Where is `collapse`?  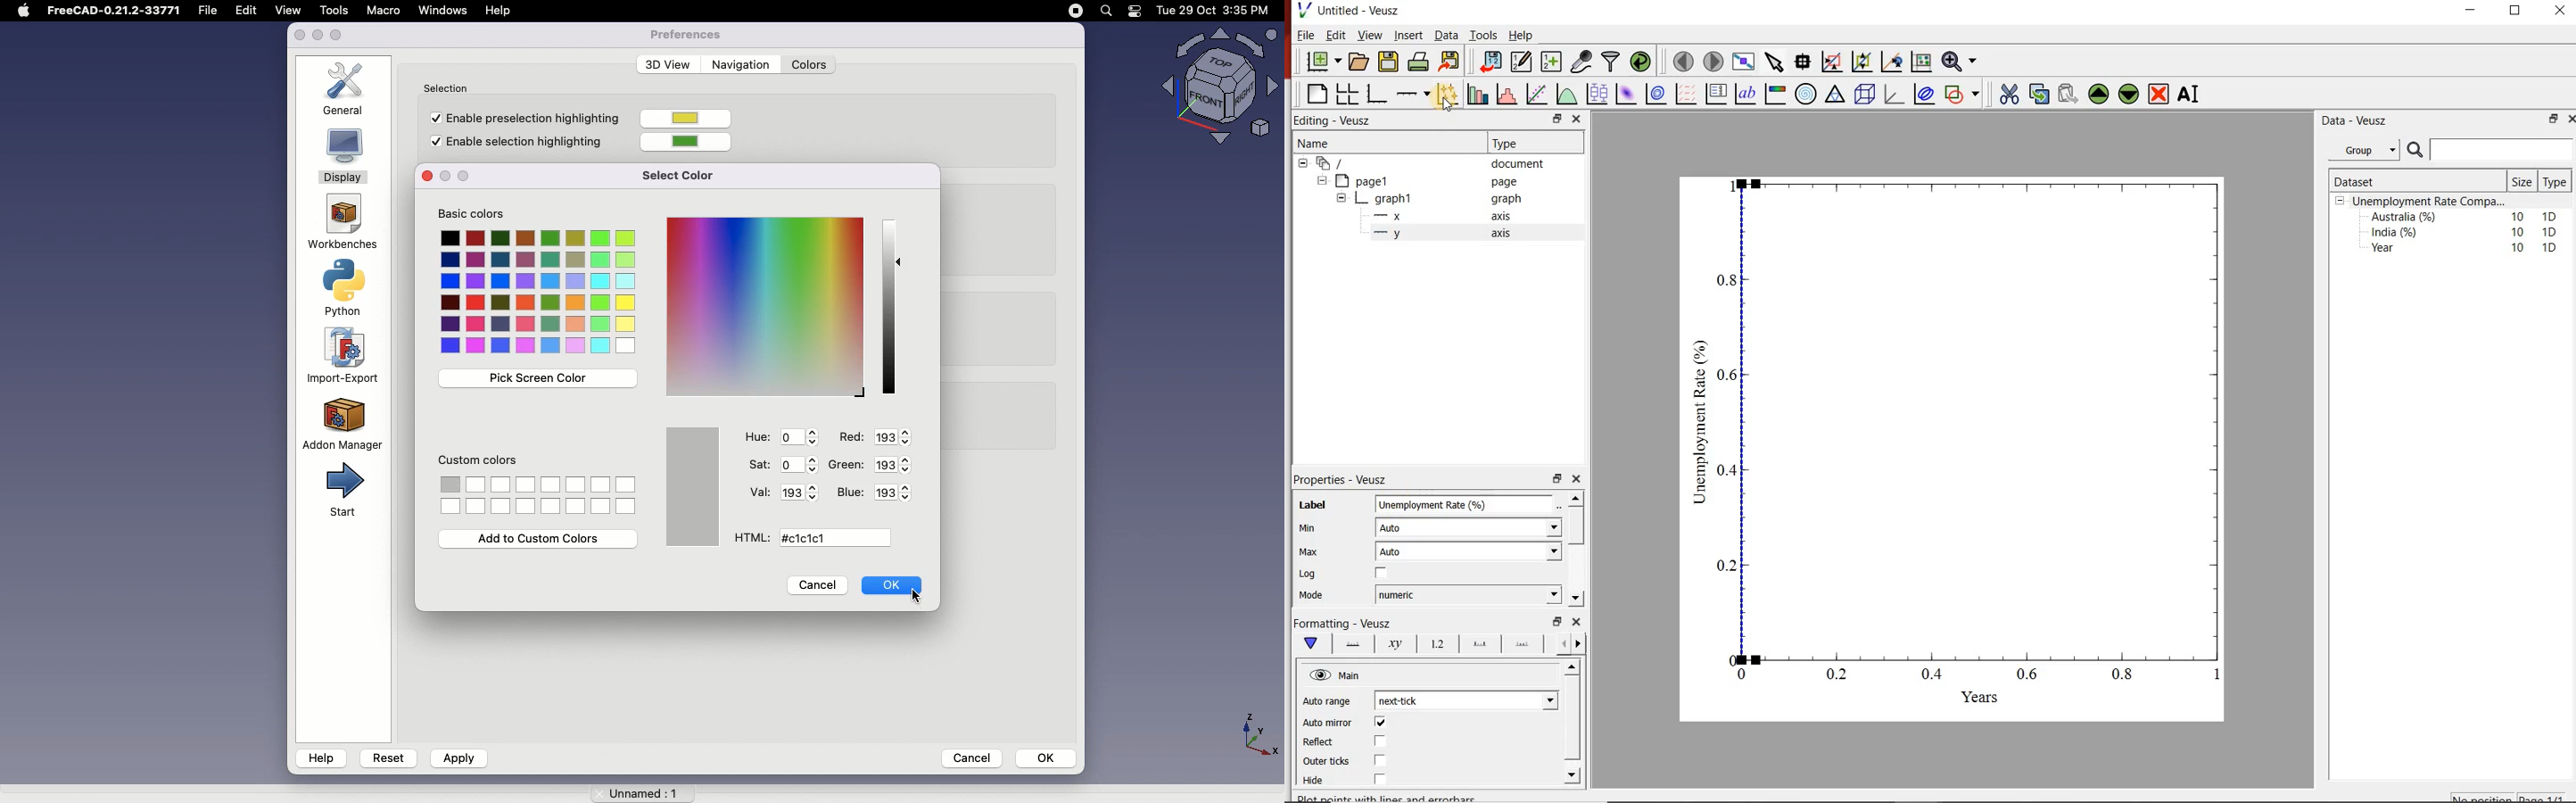 collapse is located at coordinates (1321, 181).